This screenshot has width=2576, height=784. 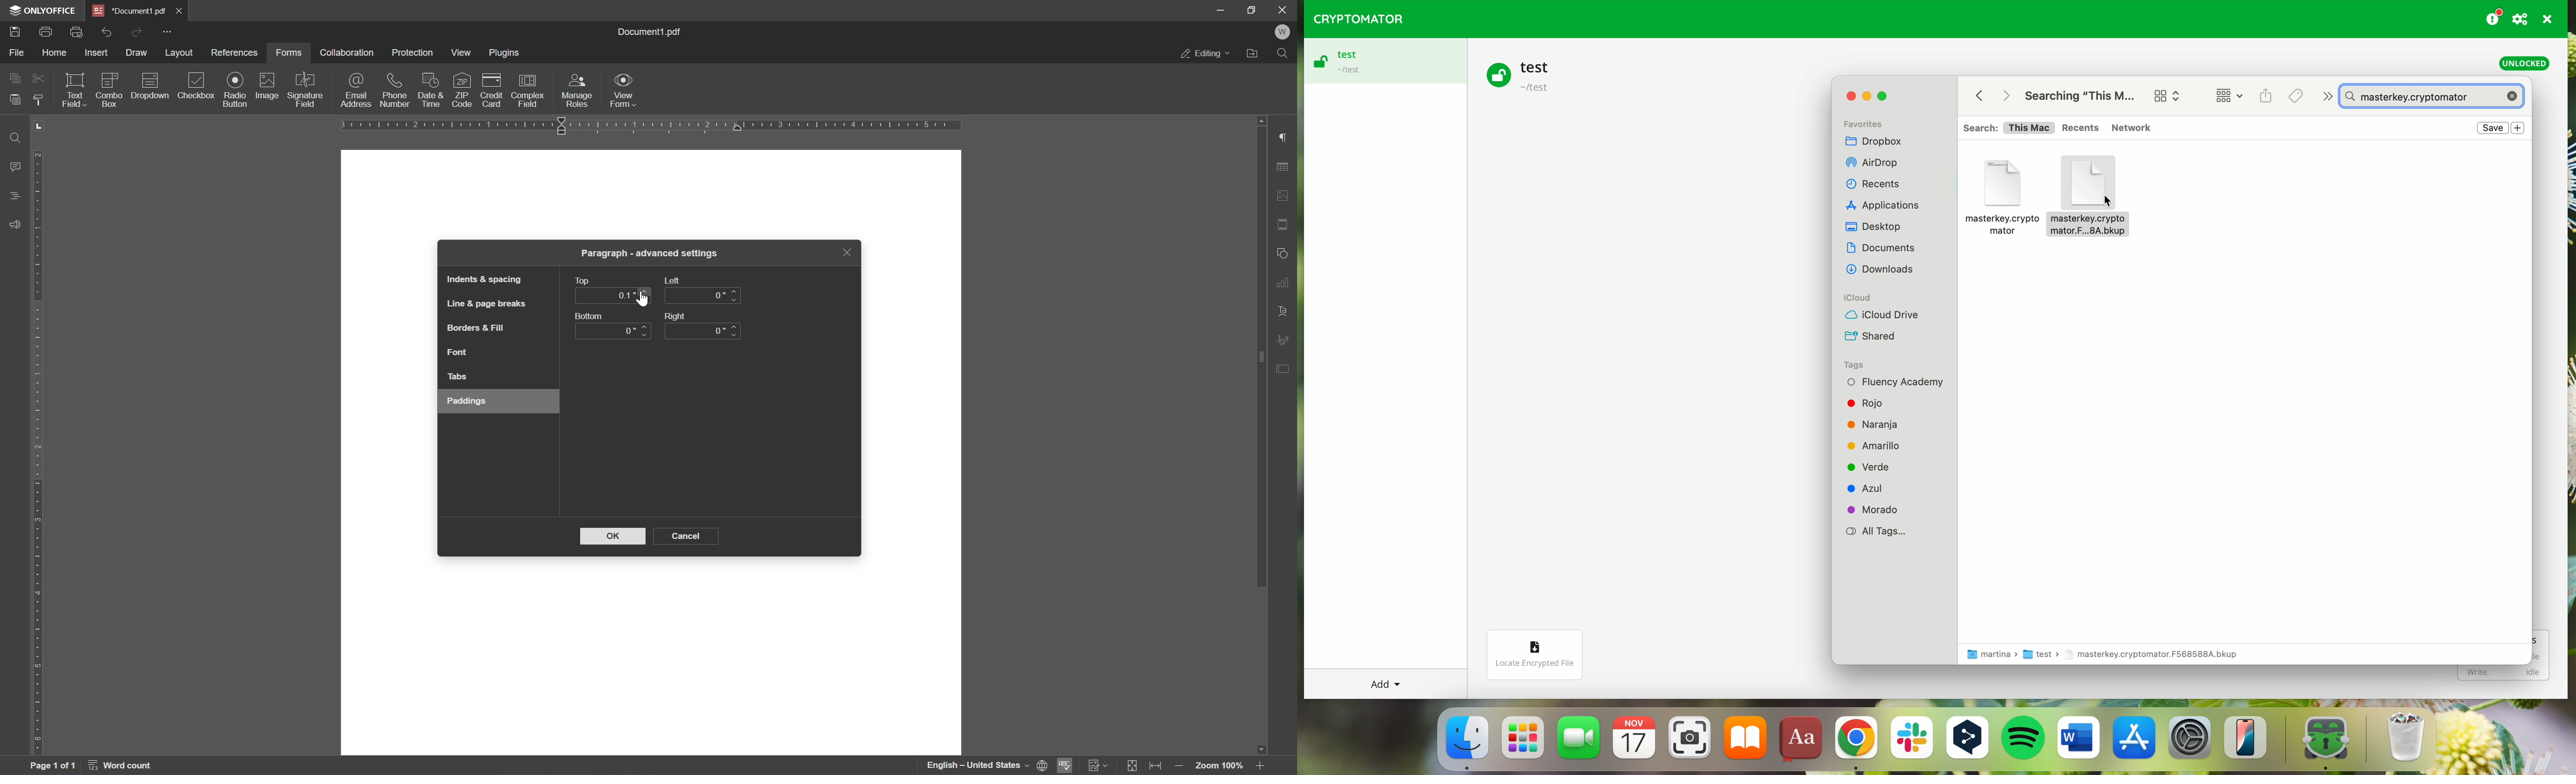 I want to click on ONLYOFFICE, so click(x=47, y=10).